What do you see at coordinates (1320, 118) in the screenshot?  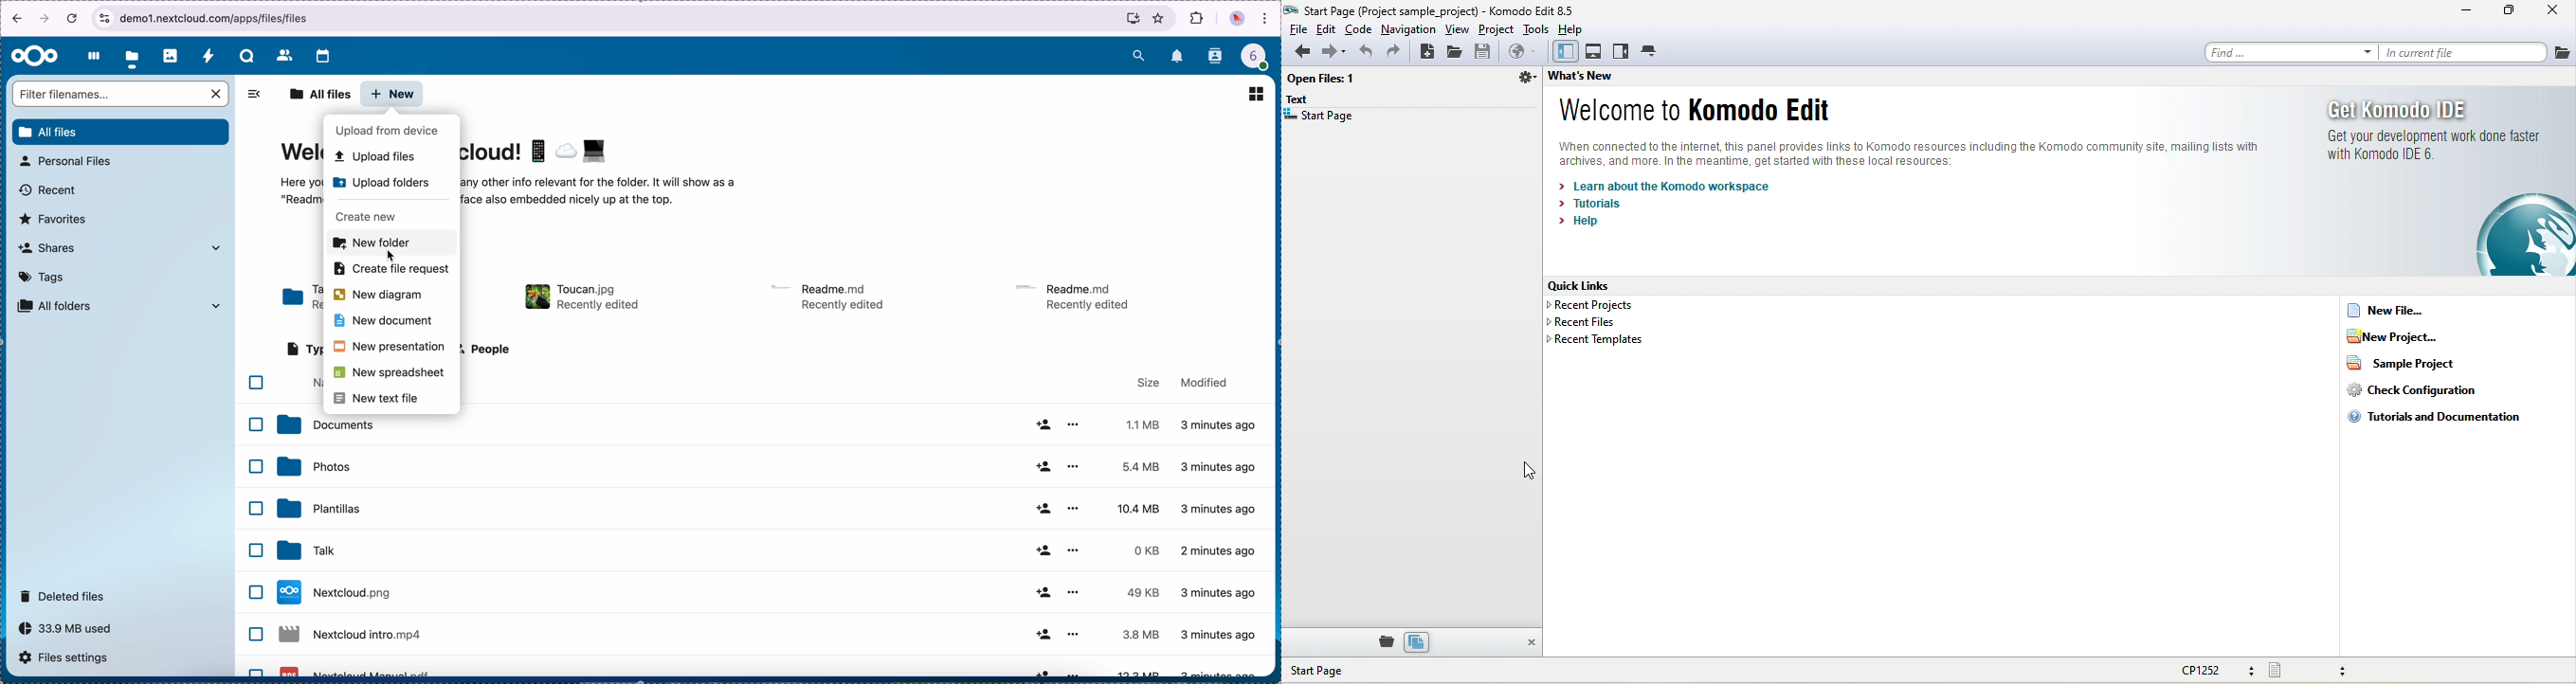 I see `start page` at bounding box center [1320, 118].